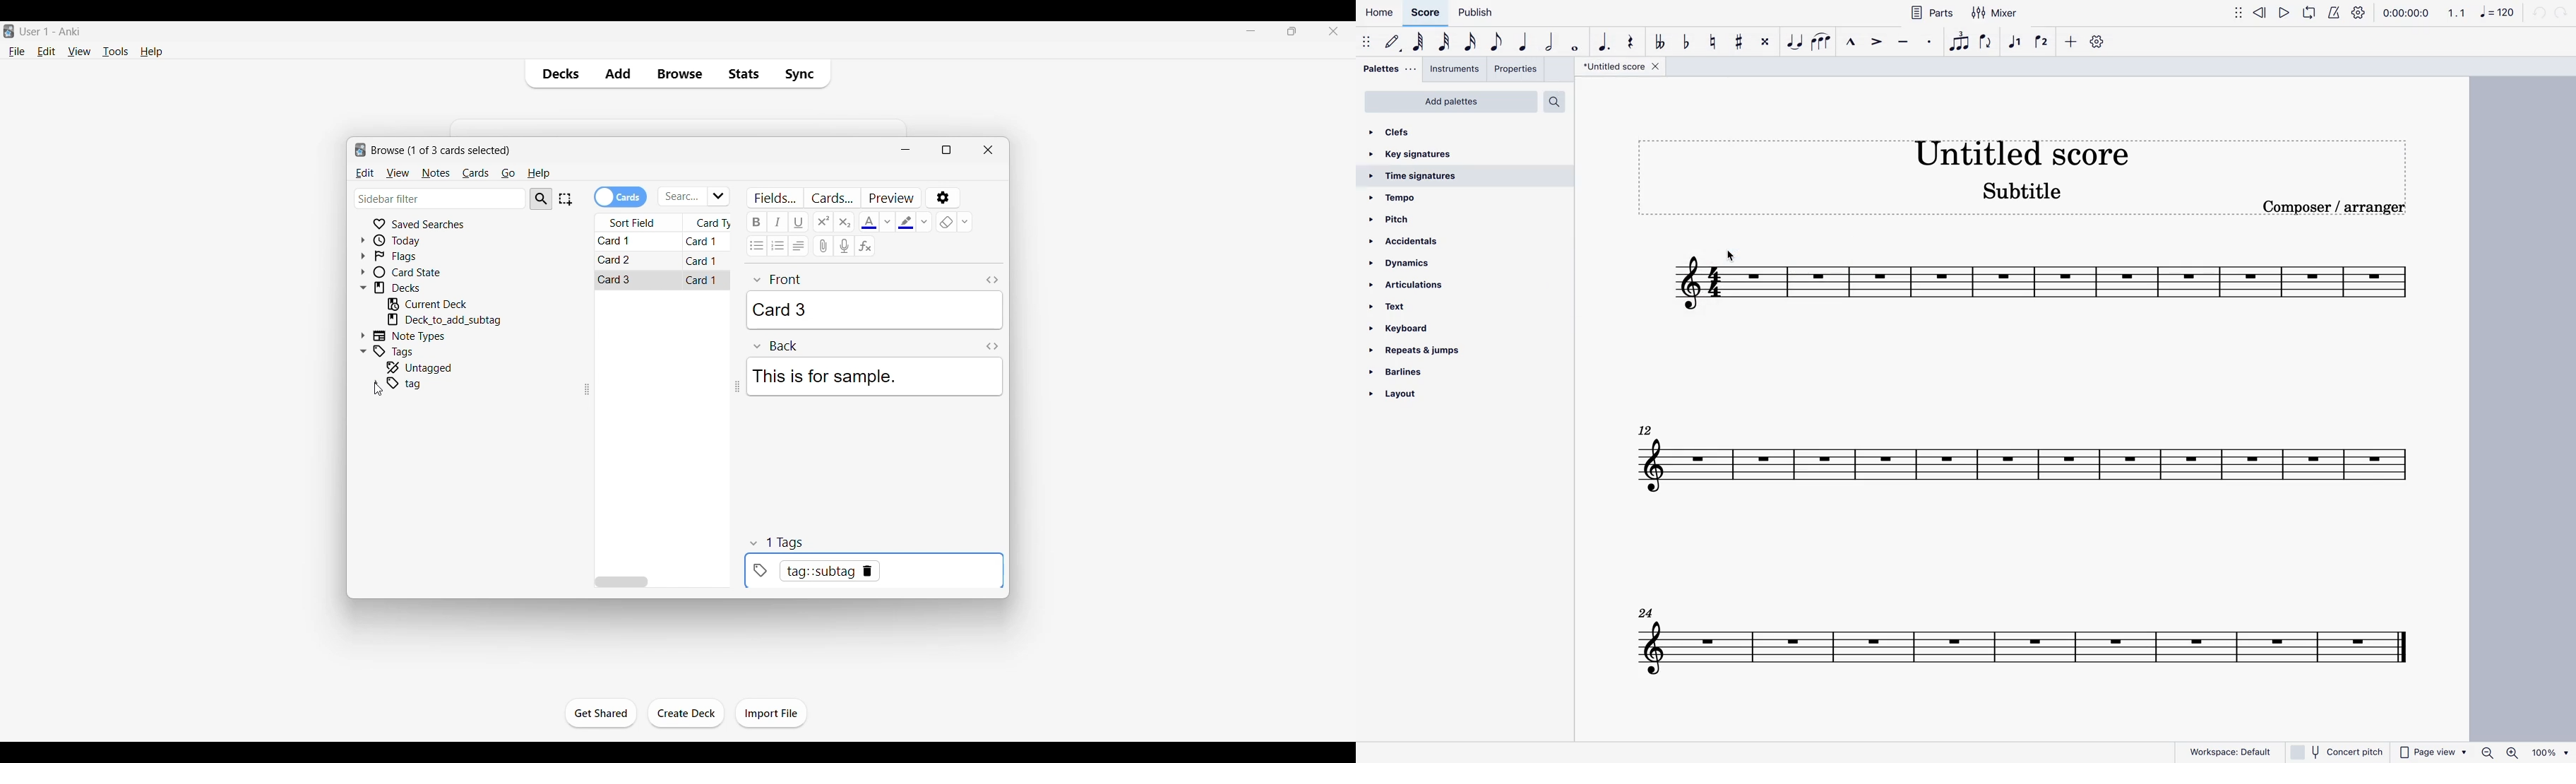 Image resolution: width=2576 pixels, height=784 pixels. What do you see at coordinates (679, 73) in the screenshot?
I see `Browse` at bounding box center [679, 73].